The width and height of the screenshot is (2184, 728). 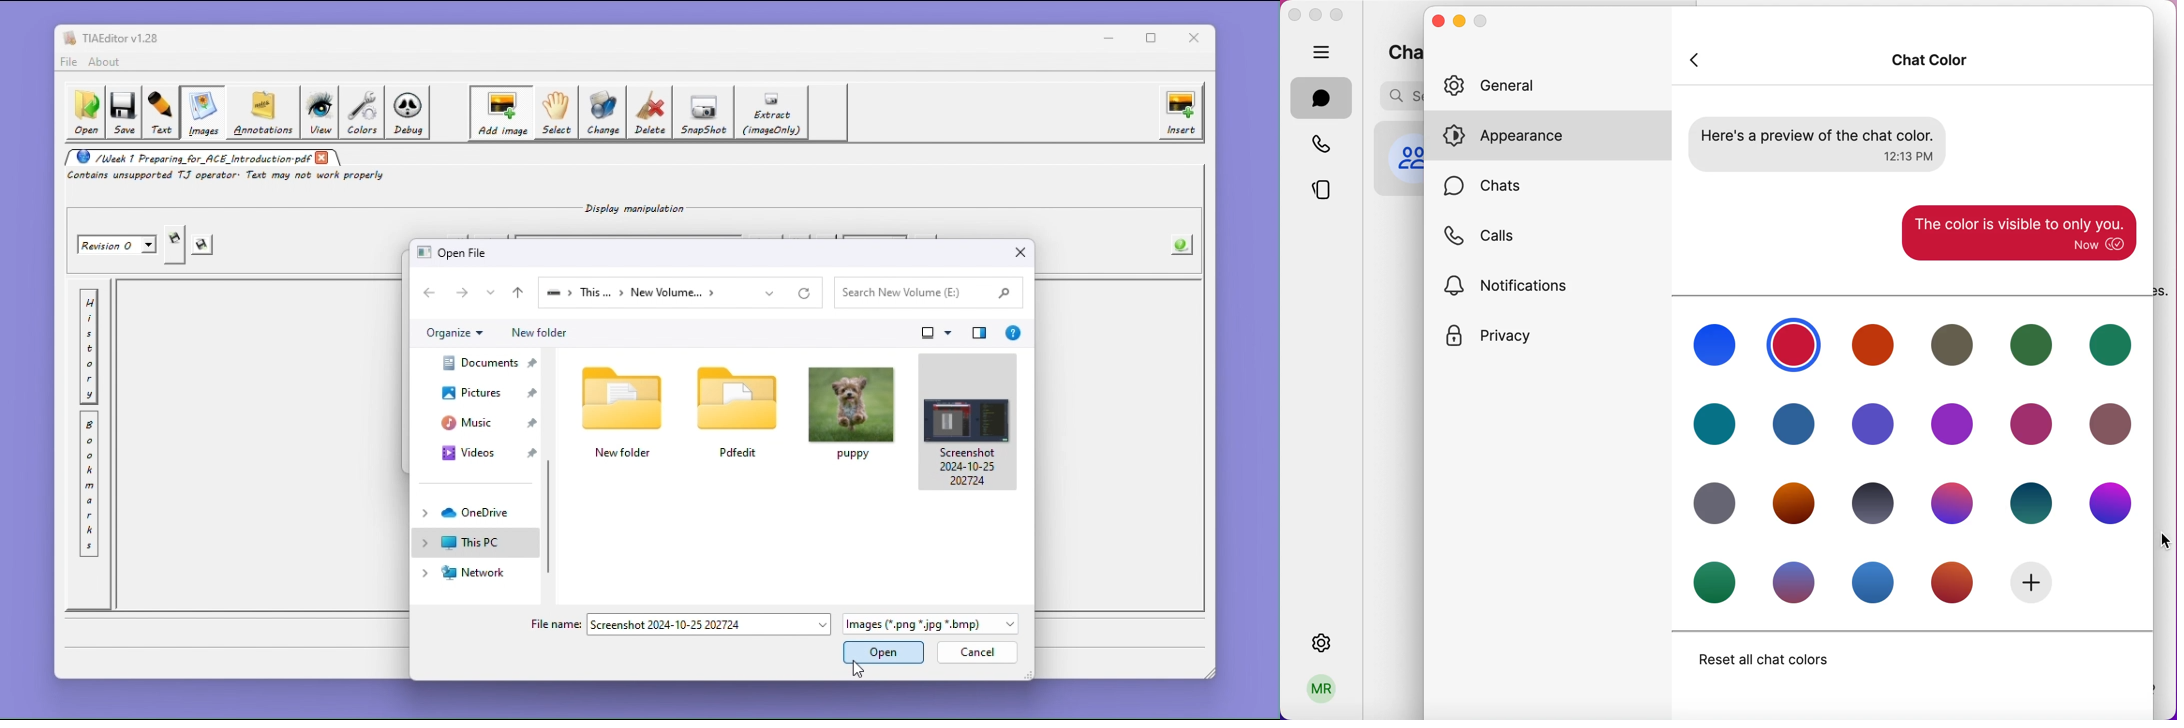 I want to click on maximize, so click(x=1481, y=22).